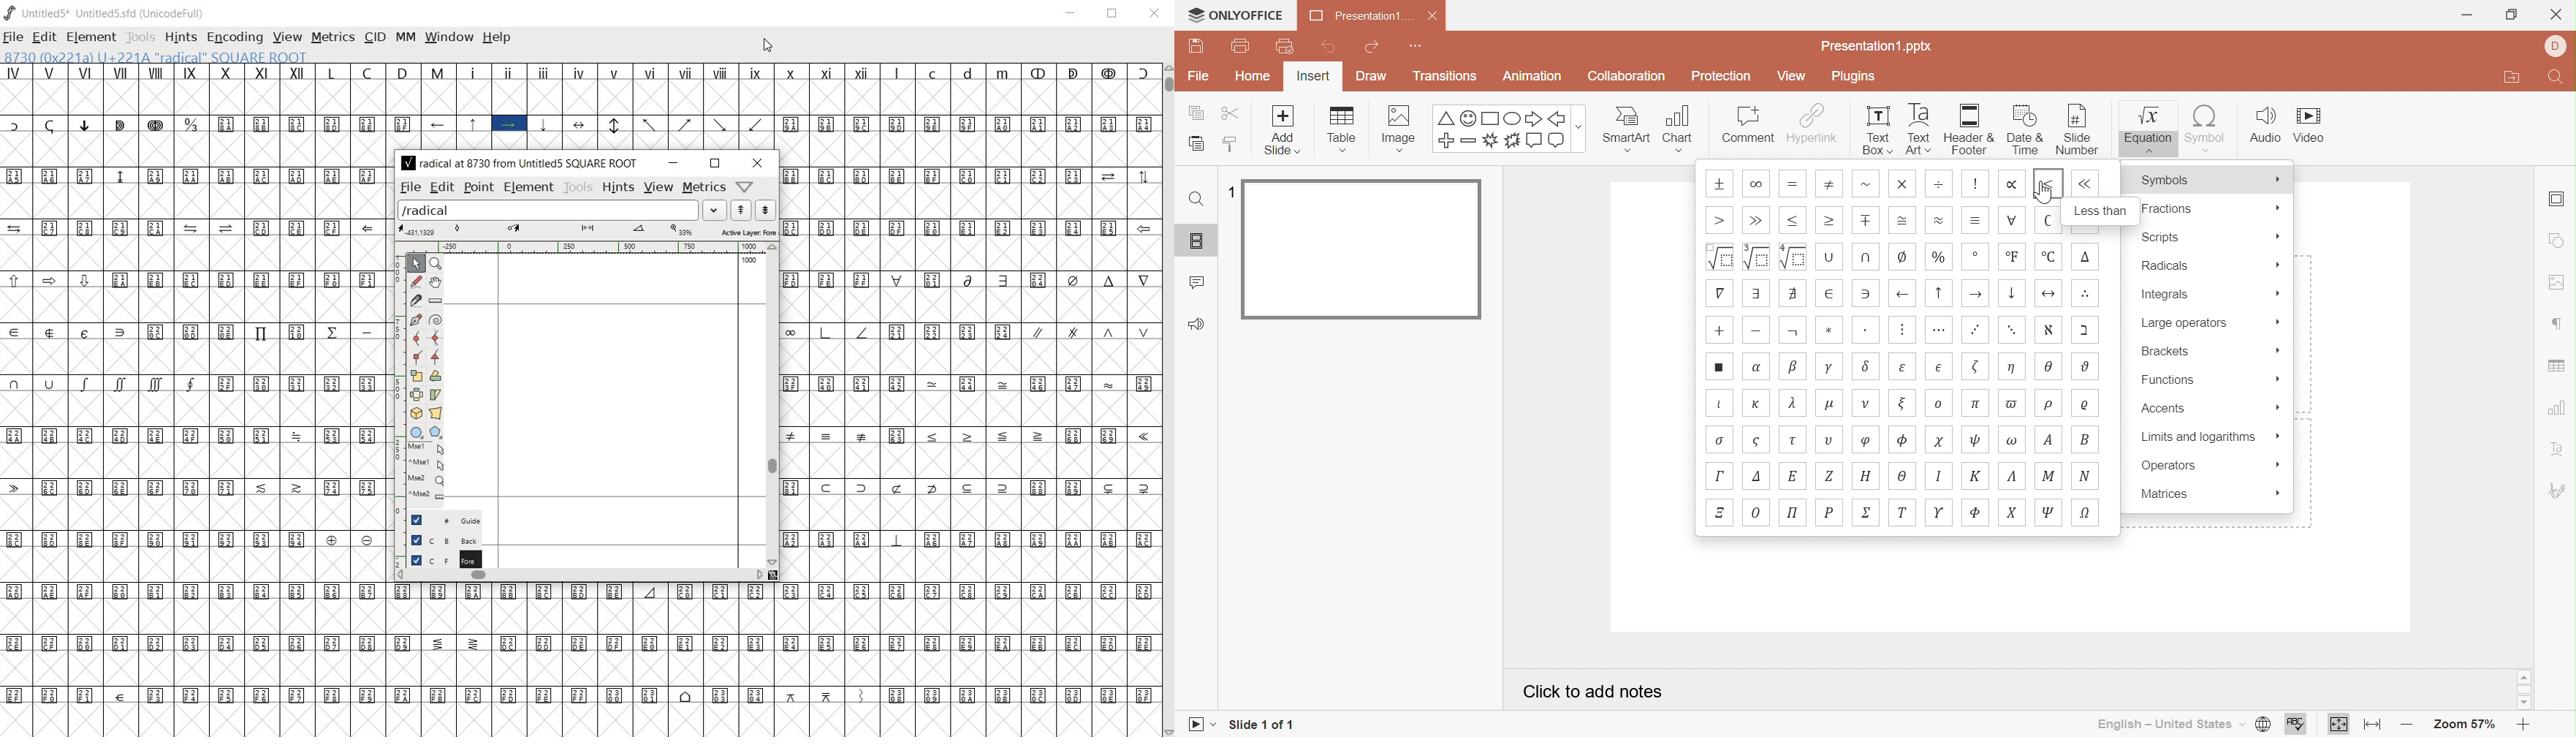 This screenshot has width=2576, height=756. What do you see at coordinates (1196, 143) in the screenshot?
I see `Paste` at bounding box center [1196, 143].